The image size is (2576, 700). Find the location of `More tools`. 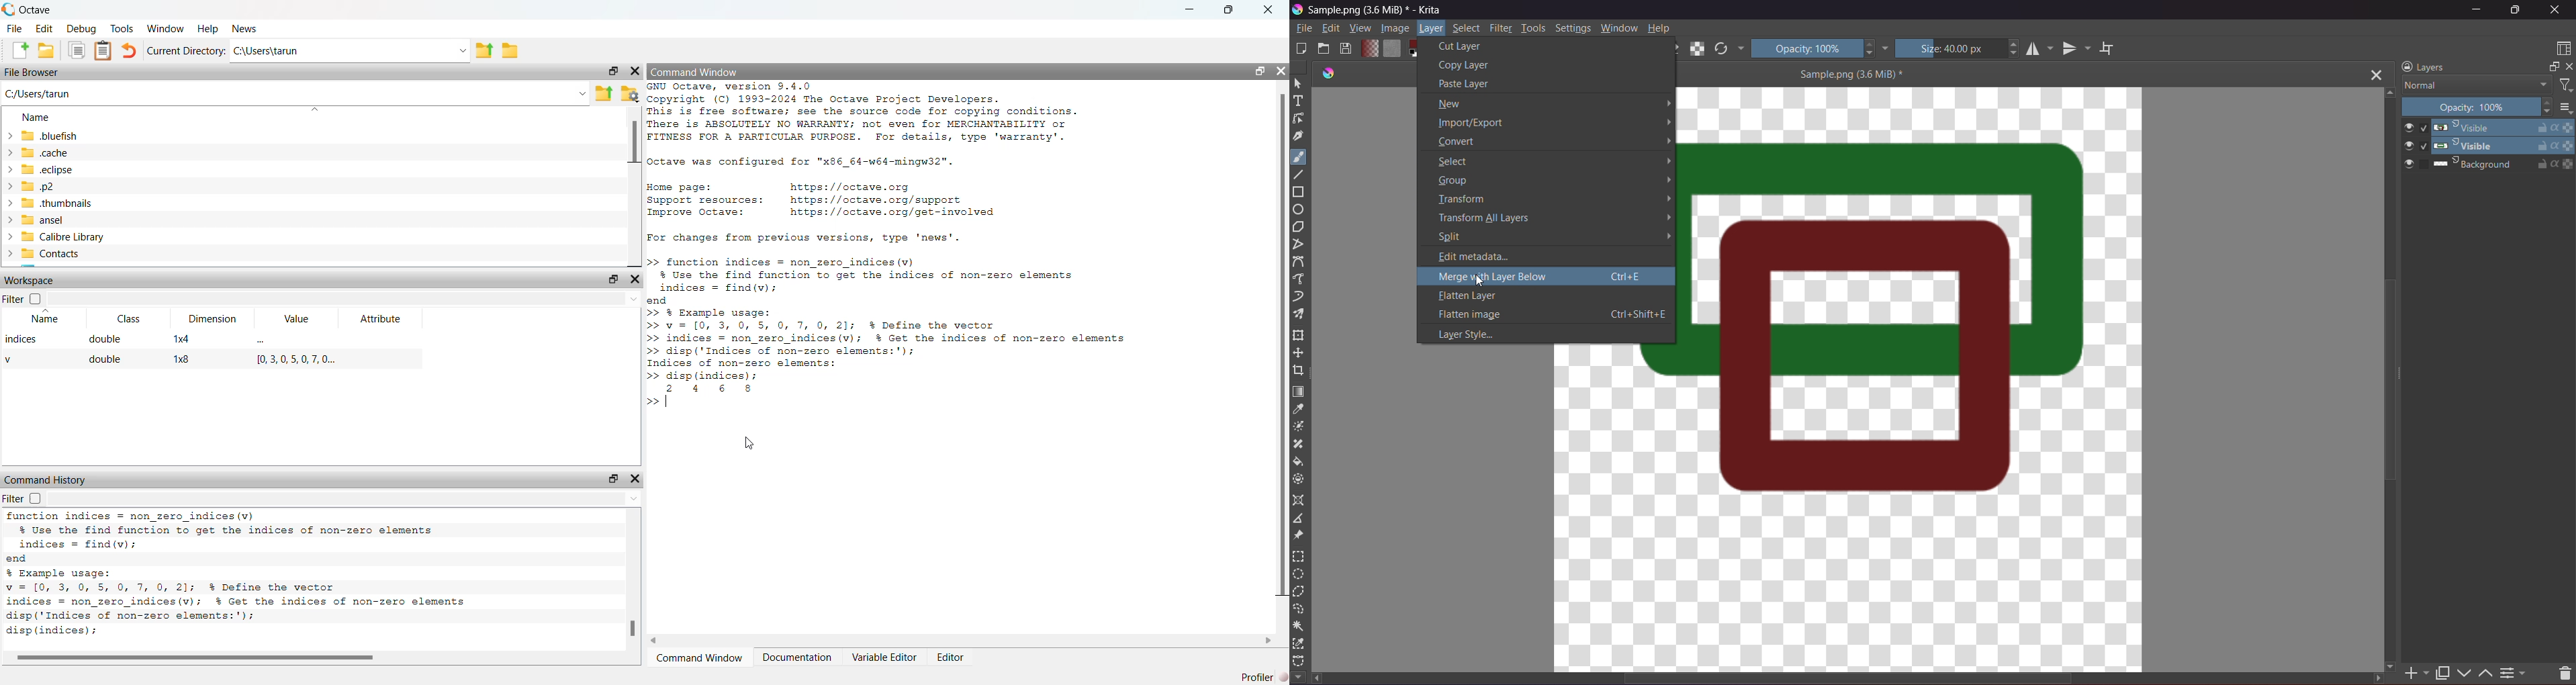

More tools is located at coordinates (1298, 675).